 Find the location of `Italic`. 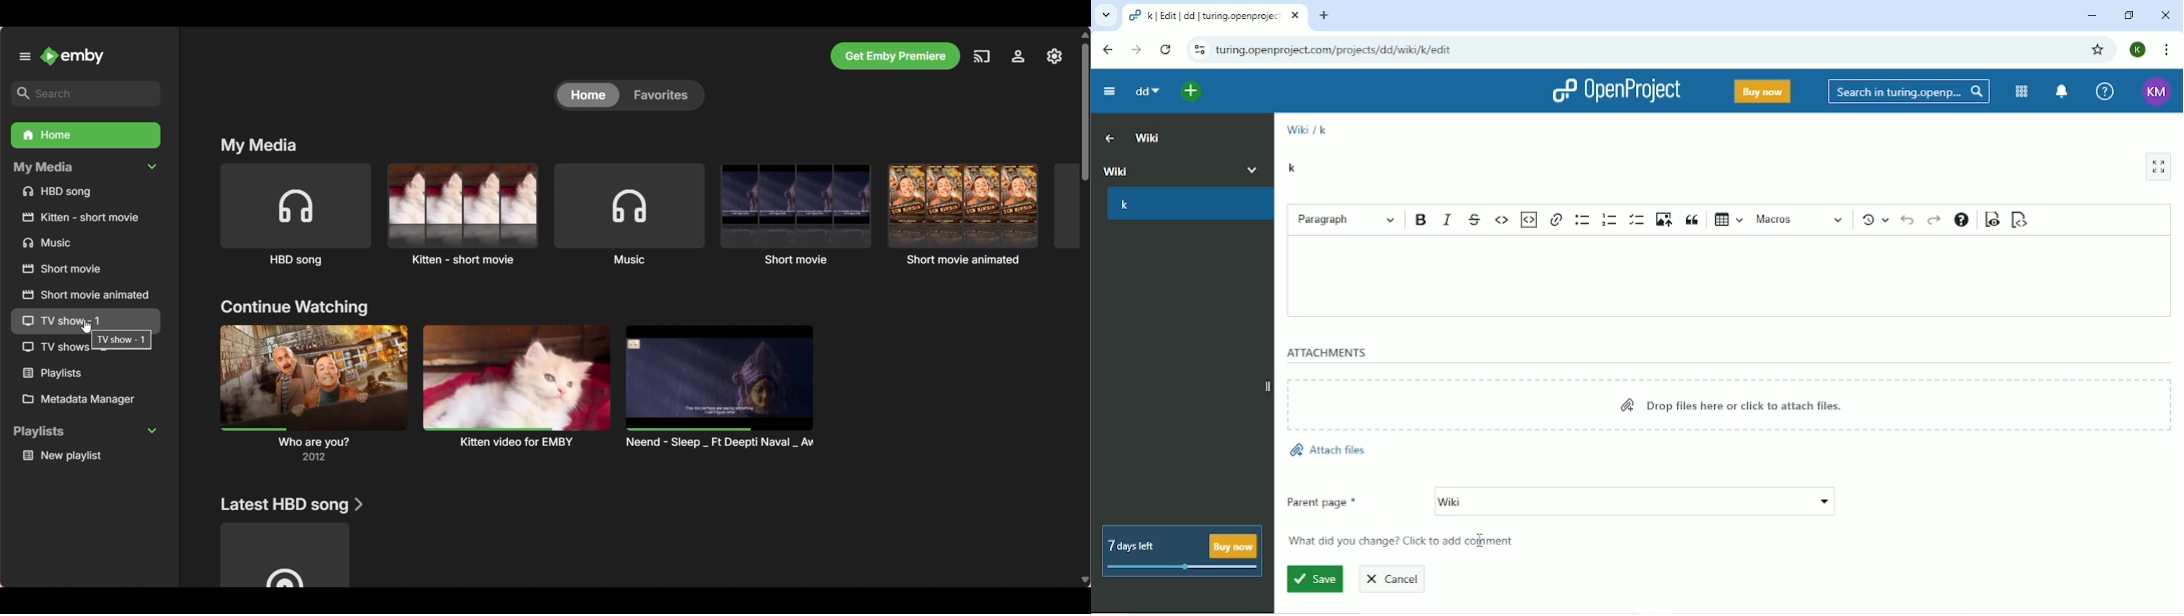

Italic is located at coordinates (1448, 218).